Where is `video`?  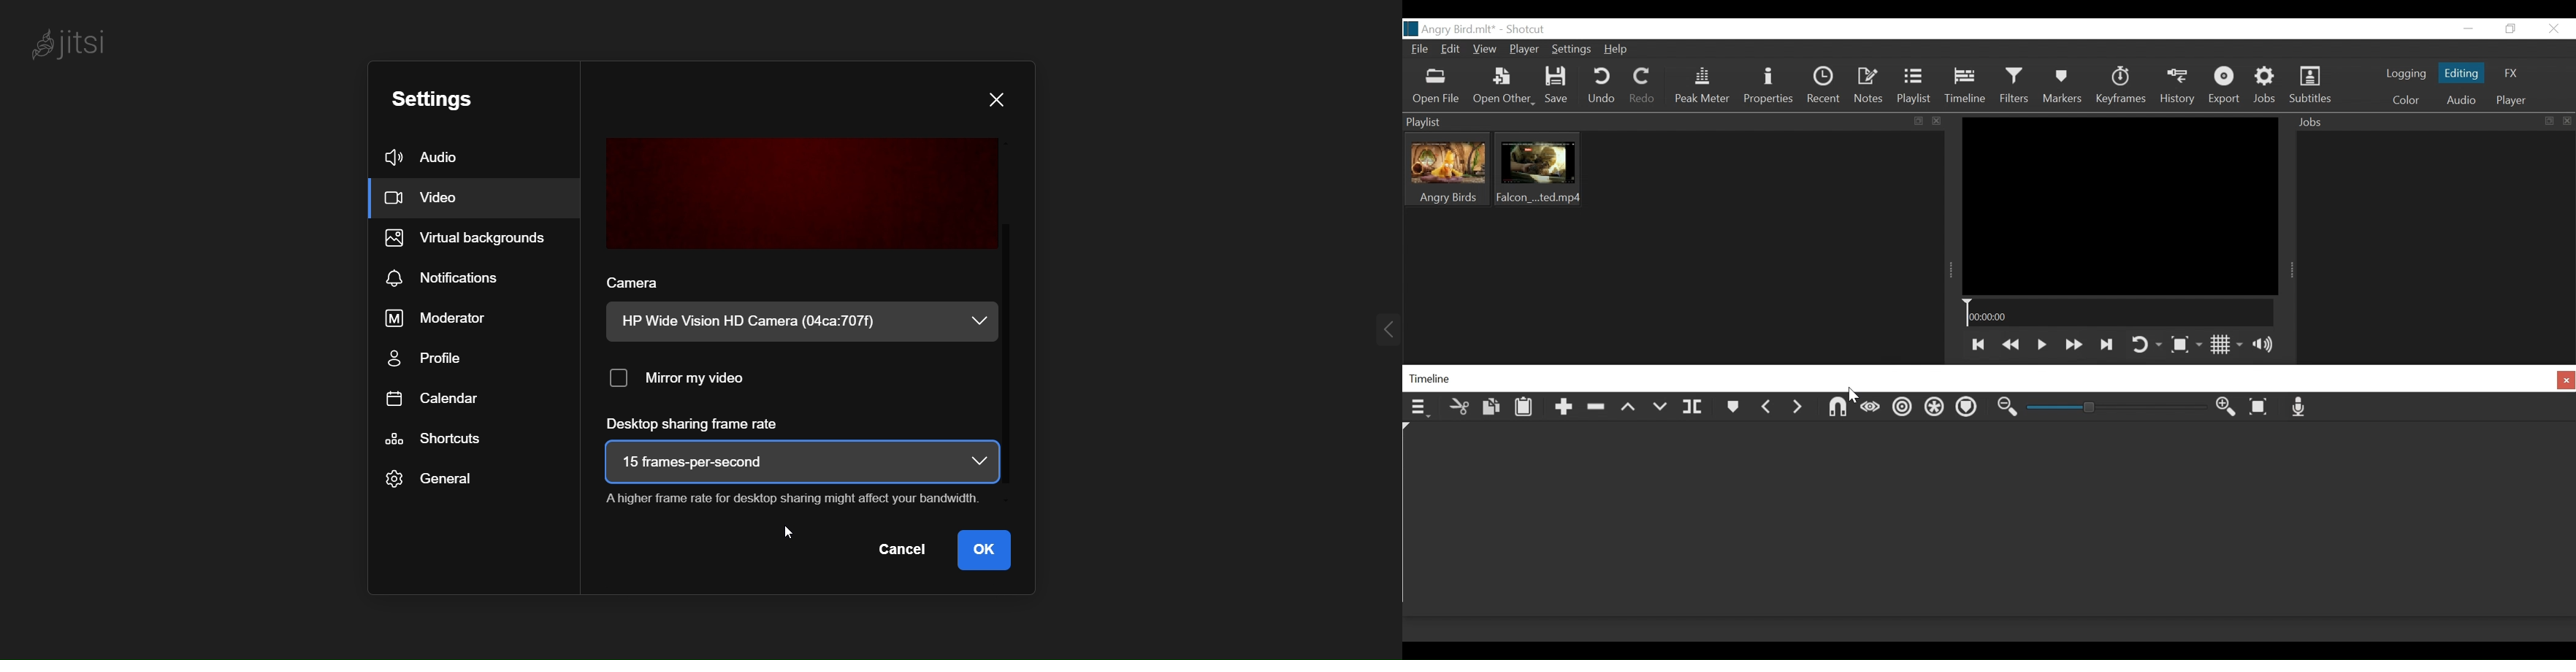
video is located at coordinates (438, 200).